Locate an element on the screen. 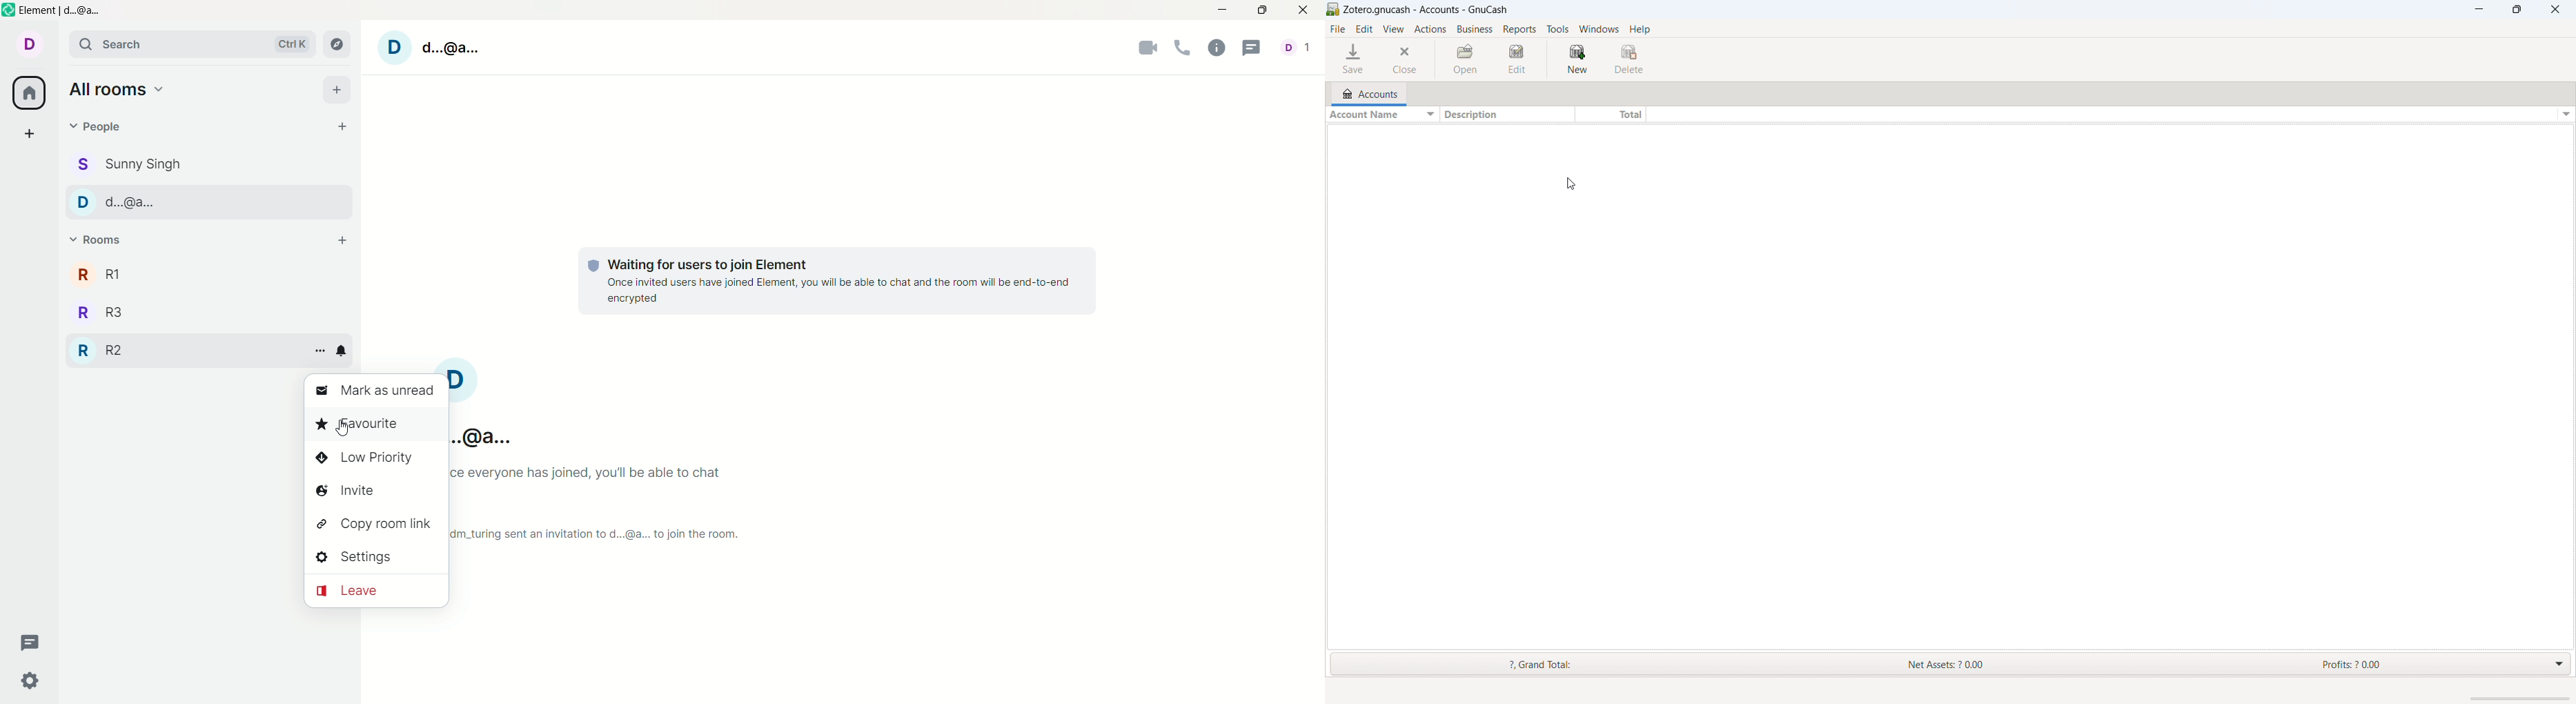 The image size is (2576, 728). low priority is located at coordinates (377, 458).